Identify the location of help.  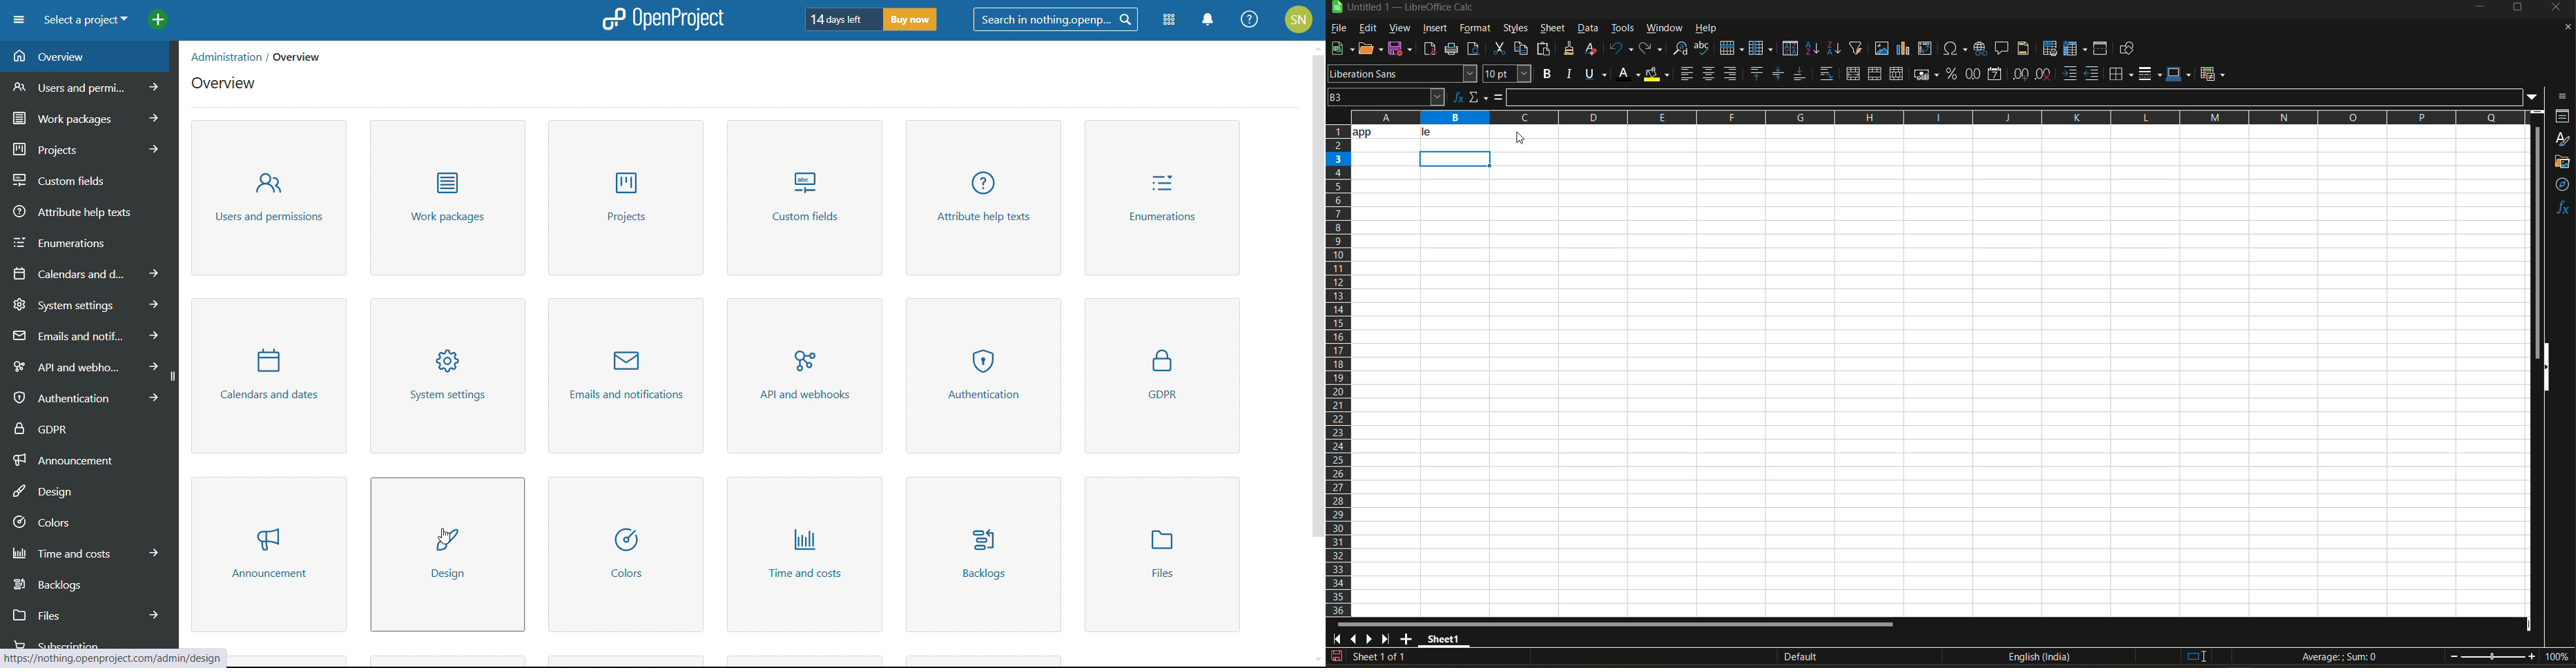
(1250, 19).